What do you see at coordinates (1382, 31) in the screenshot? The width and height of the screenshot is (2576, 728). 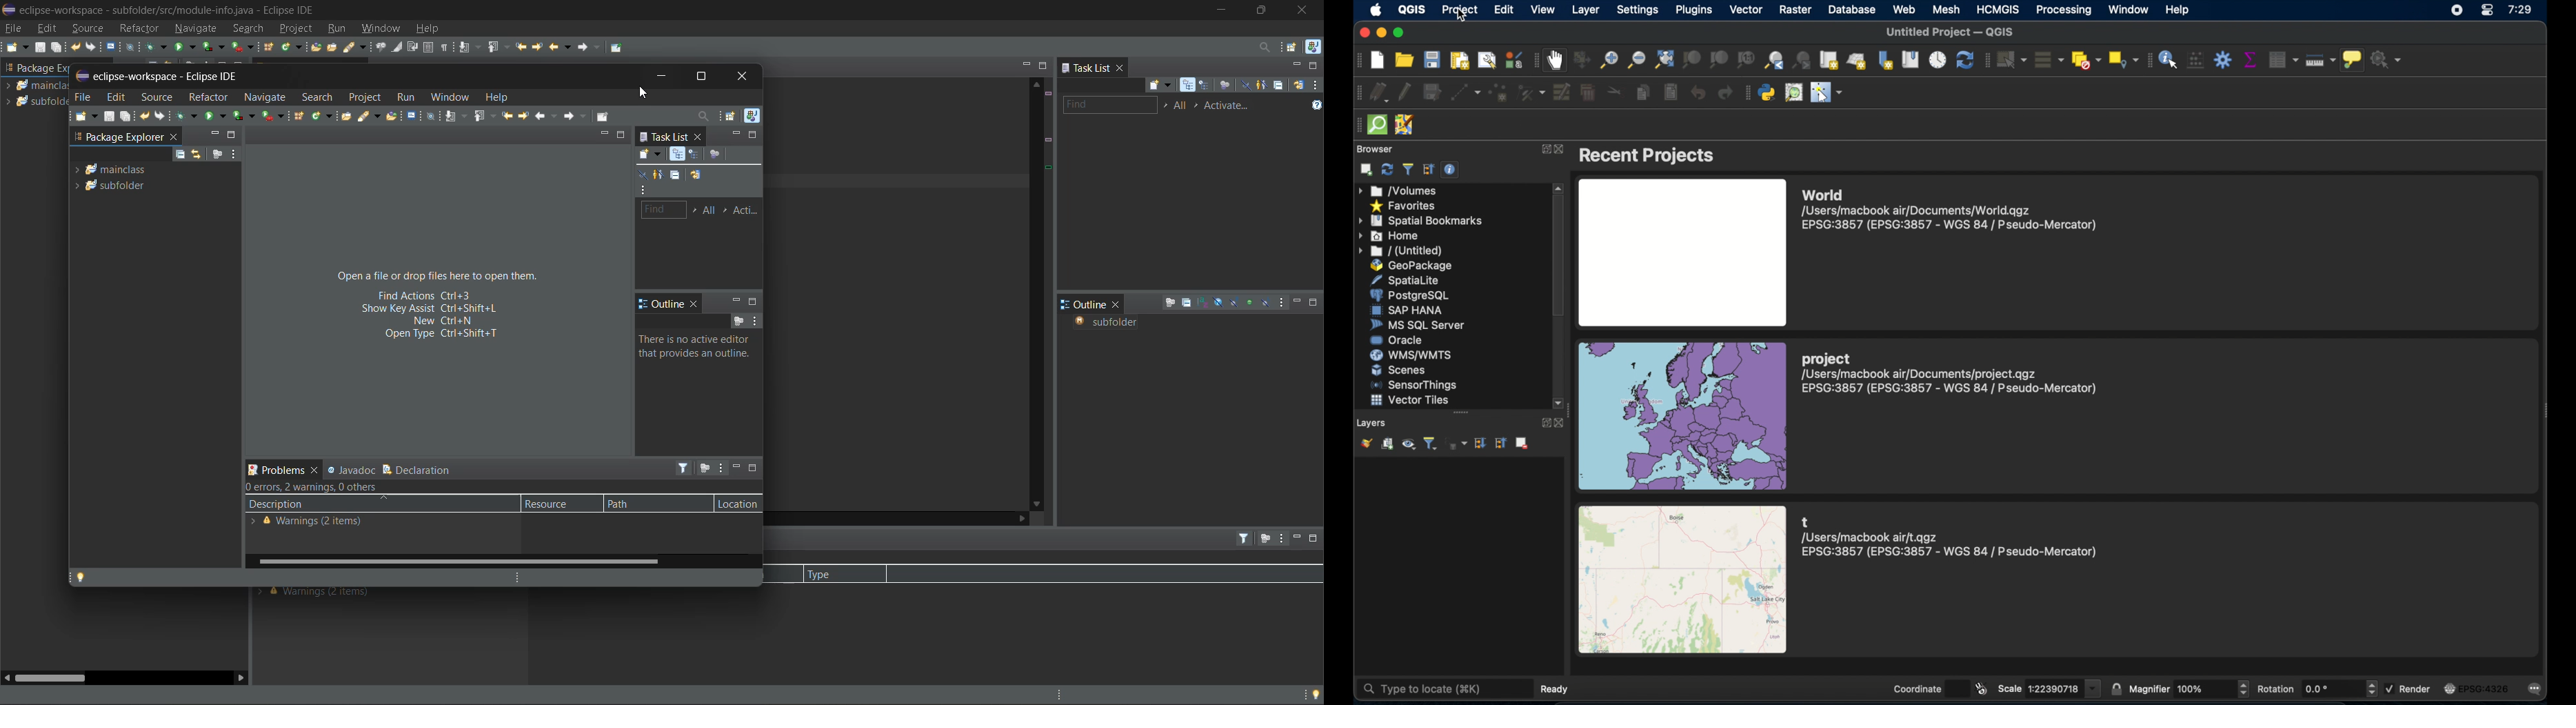 I see `minimize` at bounding box center [1382, 31].